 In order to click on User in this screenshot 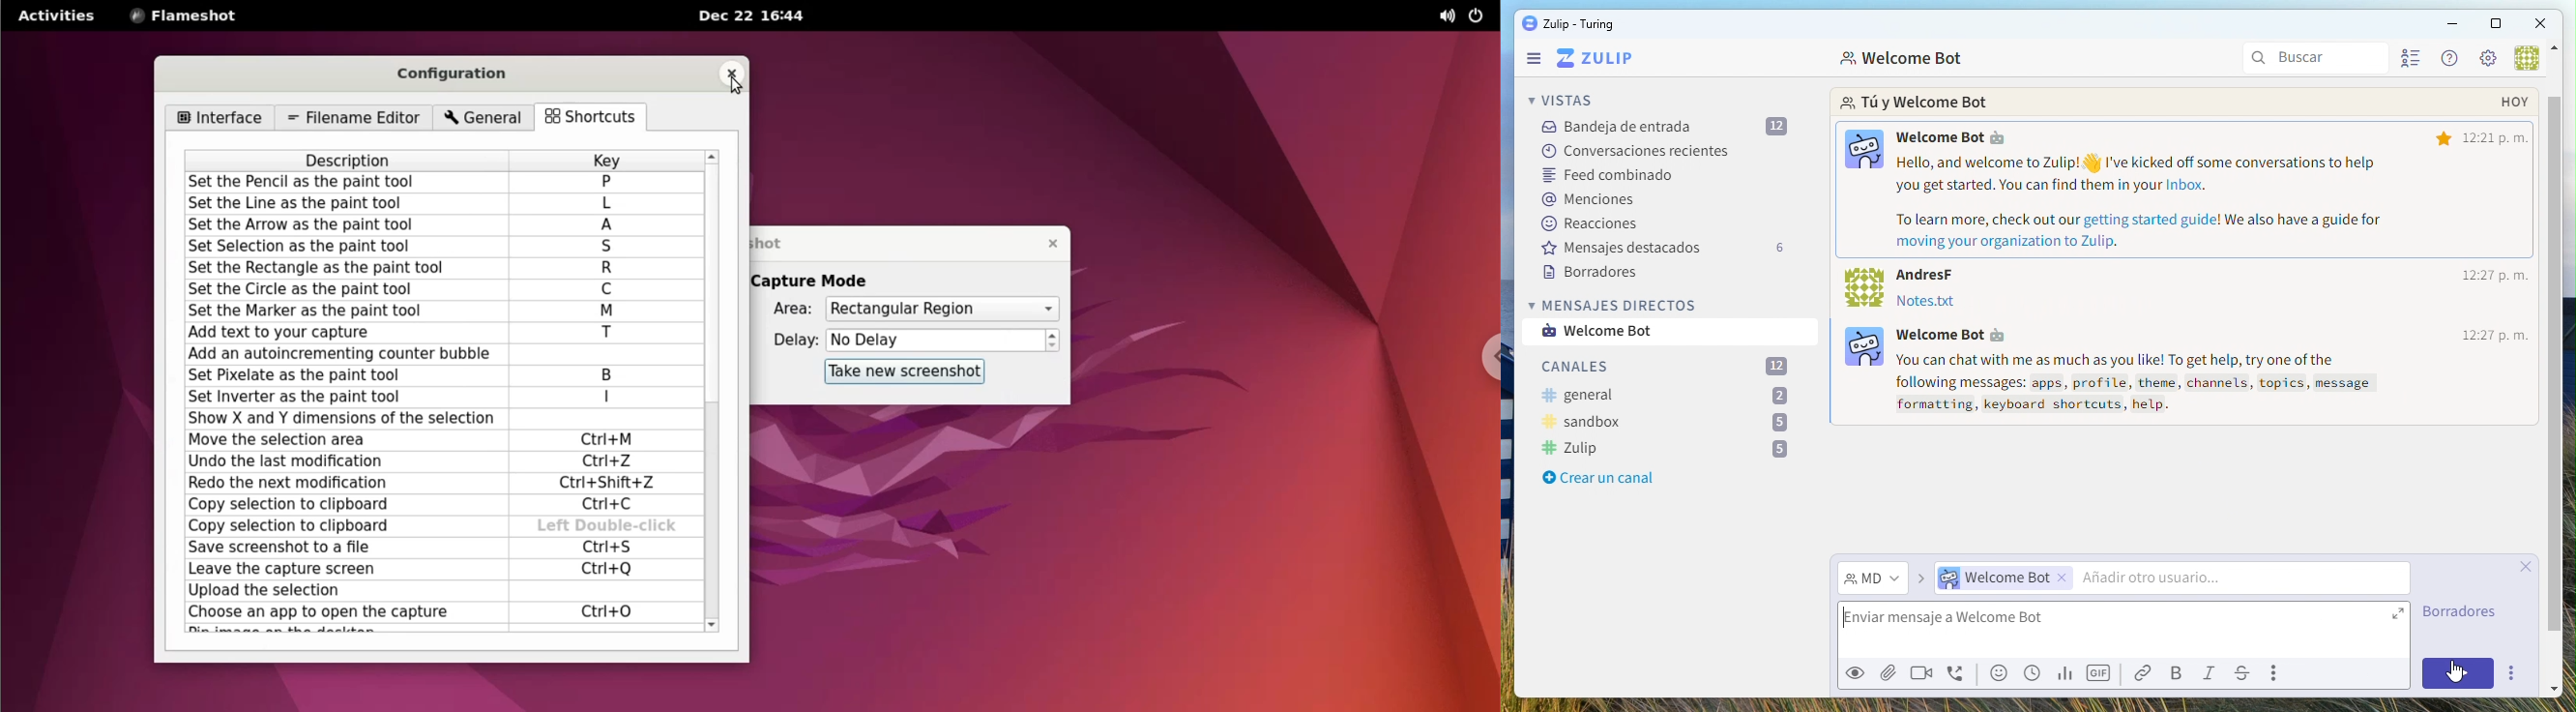, I will do `click(2526, 59)`.